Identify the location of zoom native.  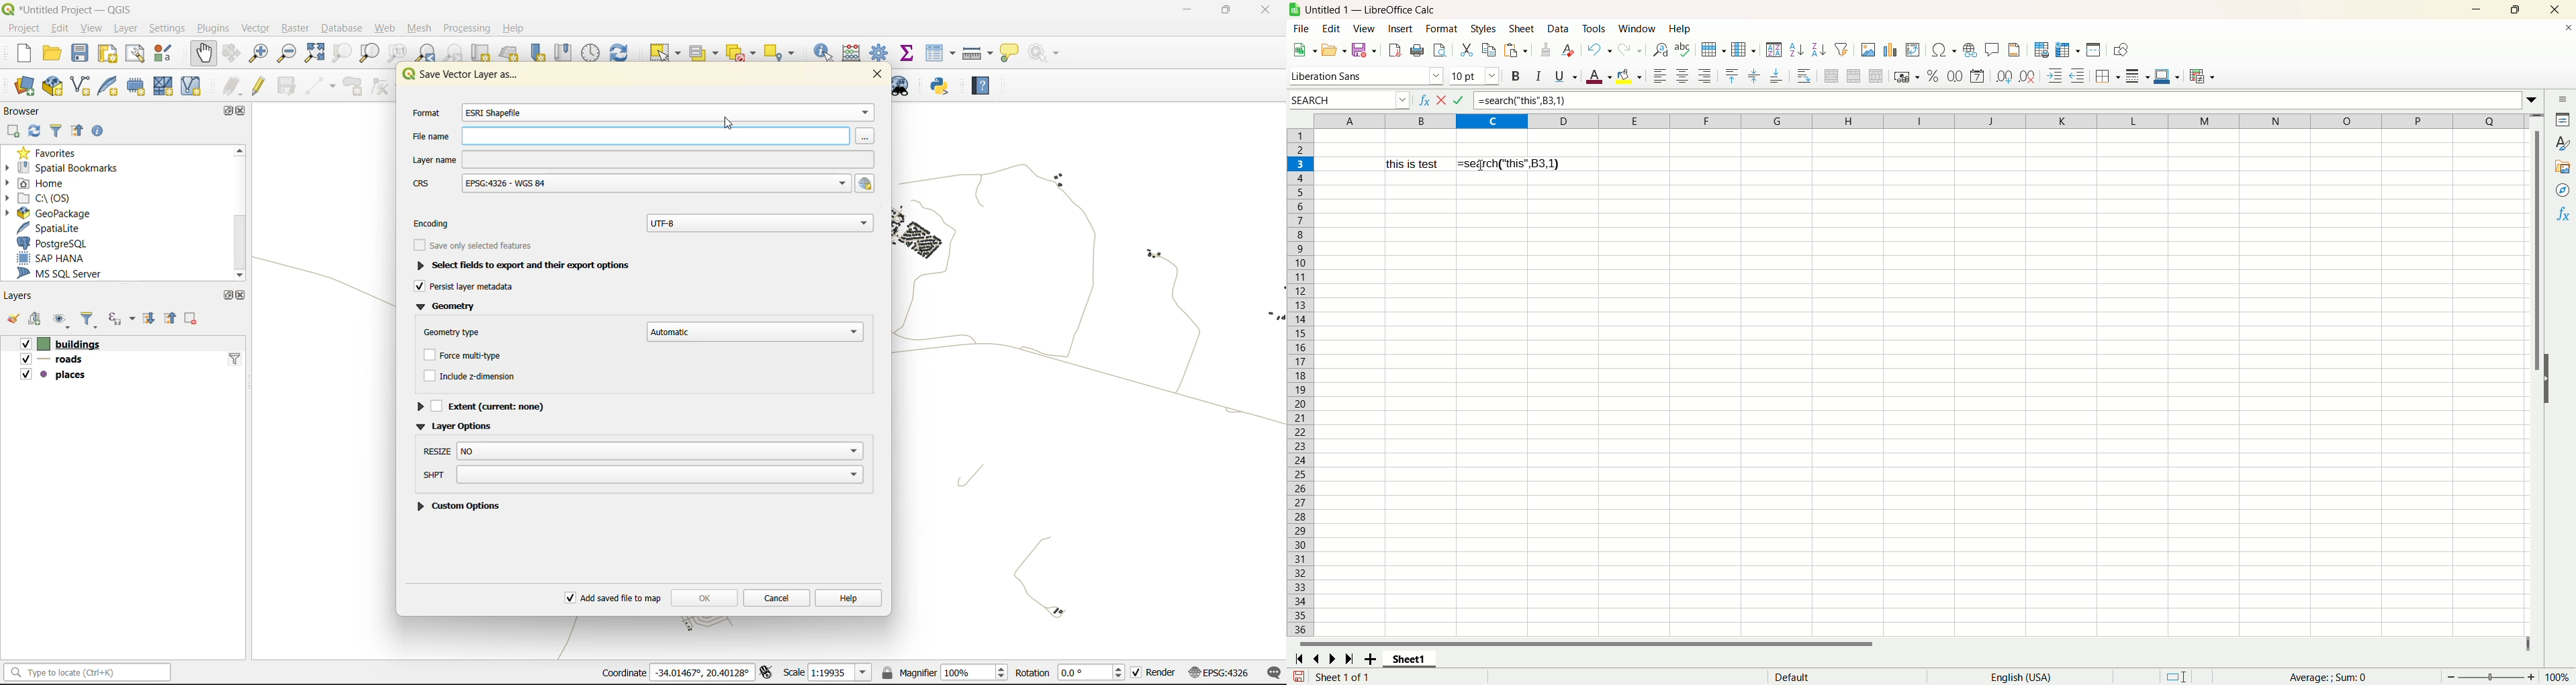
(399, 52).